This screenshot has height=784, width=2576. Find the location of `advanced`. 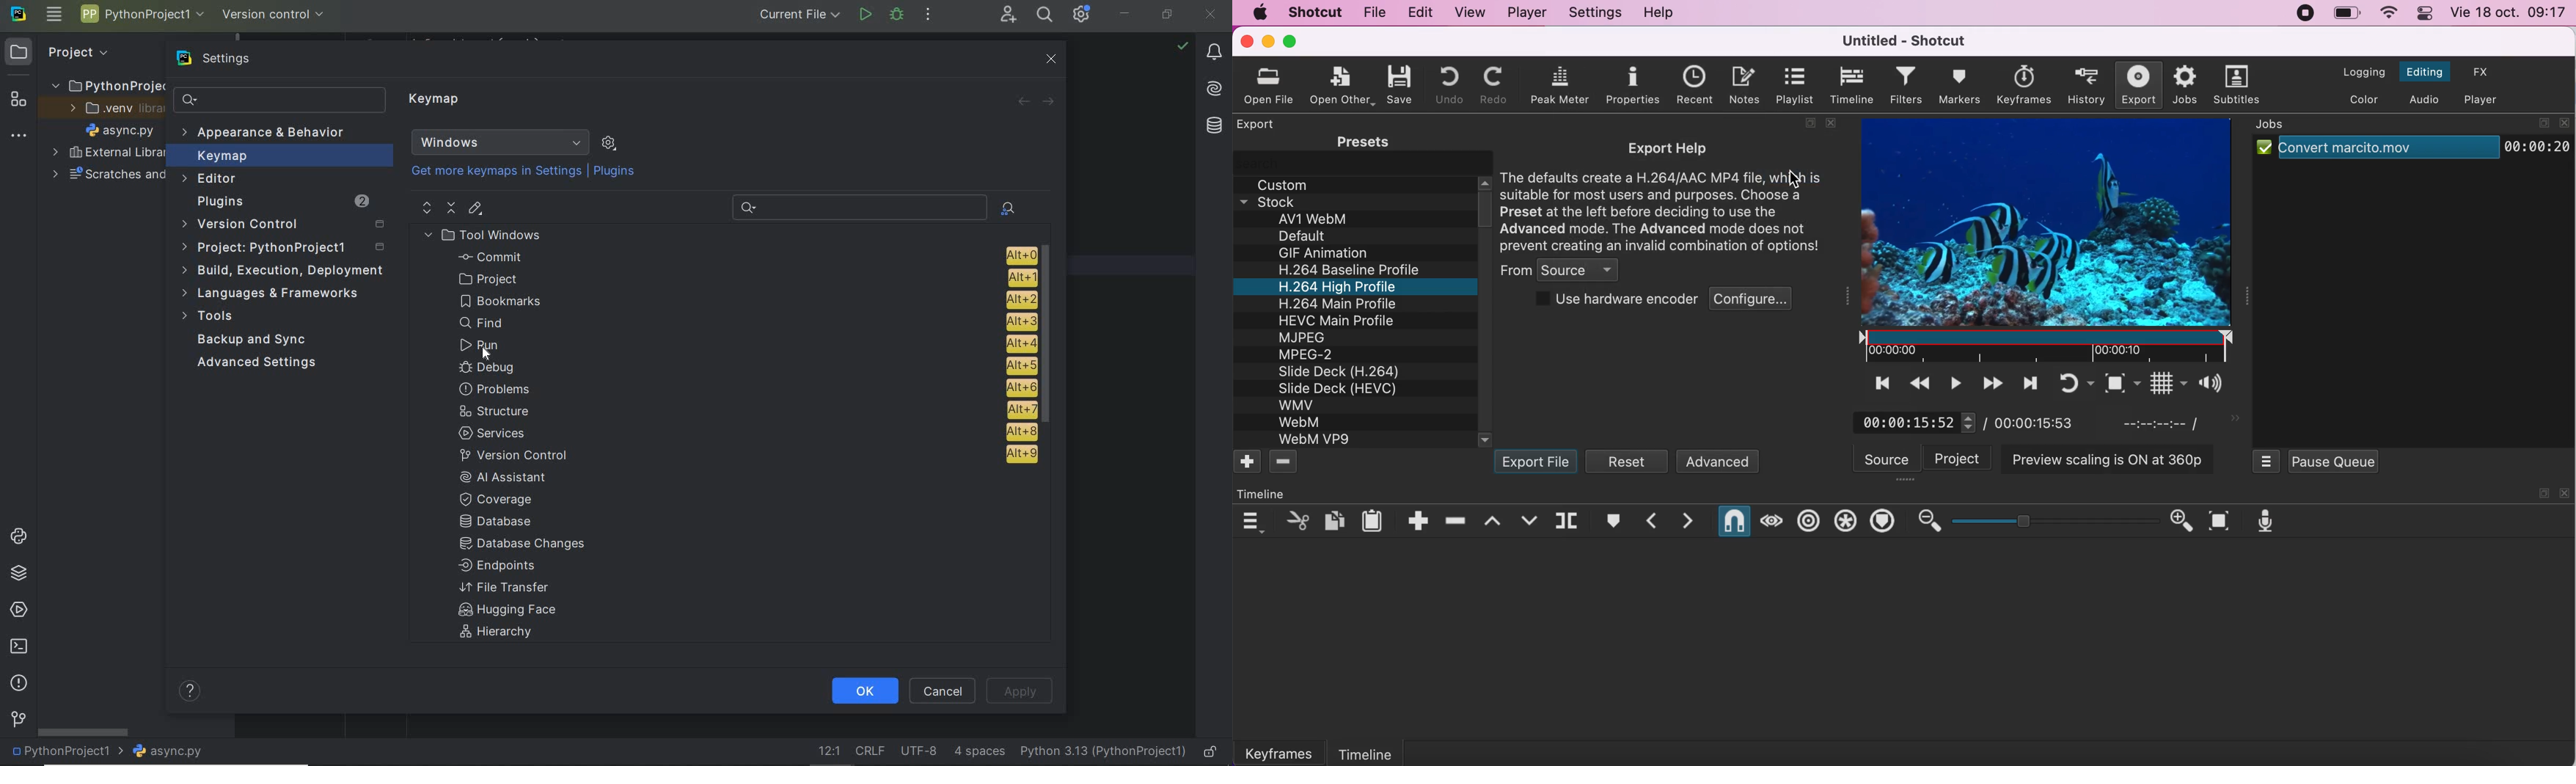

advanced is located at coordinates (1719, 461).